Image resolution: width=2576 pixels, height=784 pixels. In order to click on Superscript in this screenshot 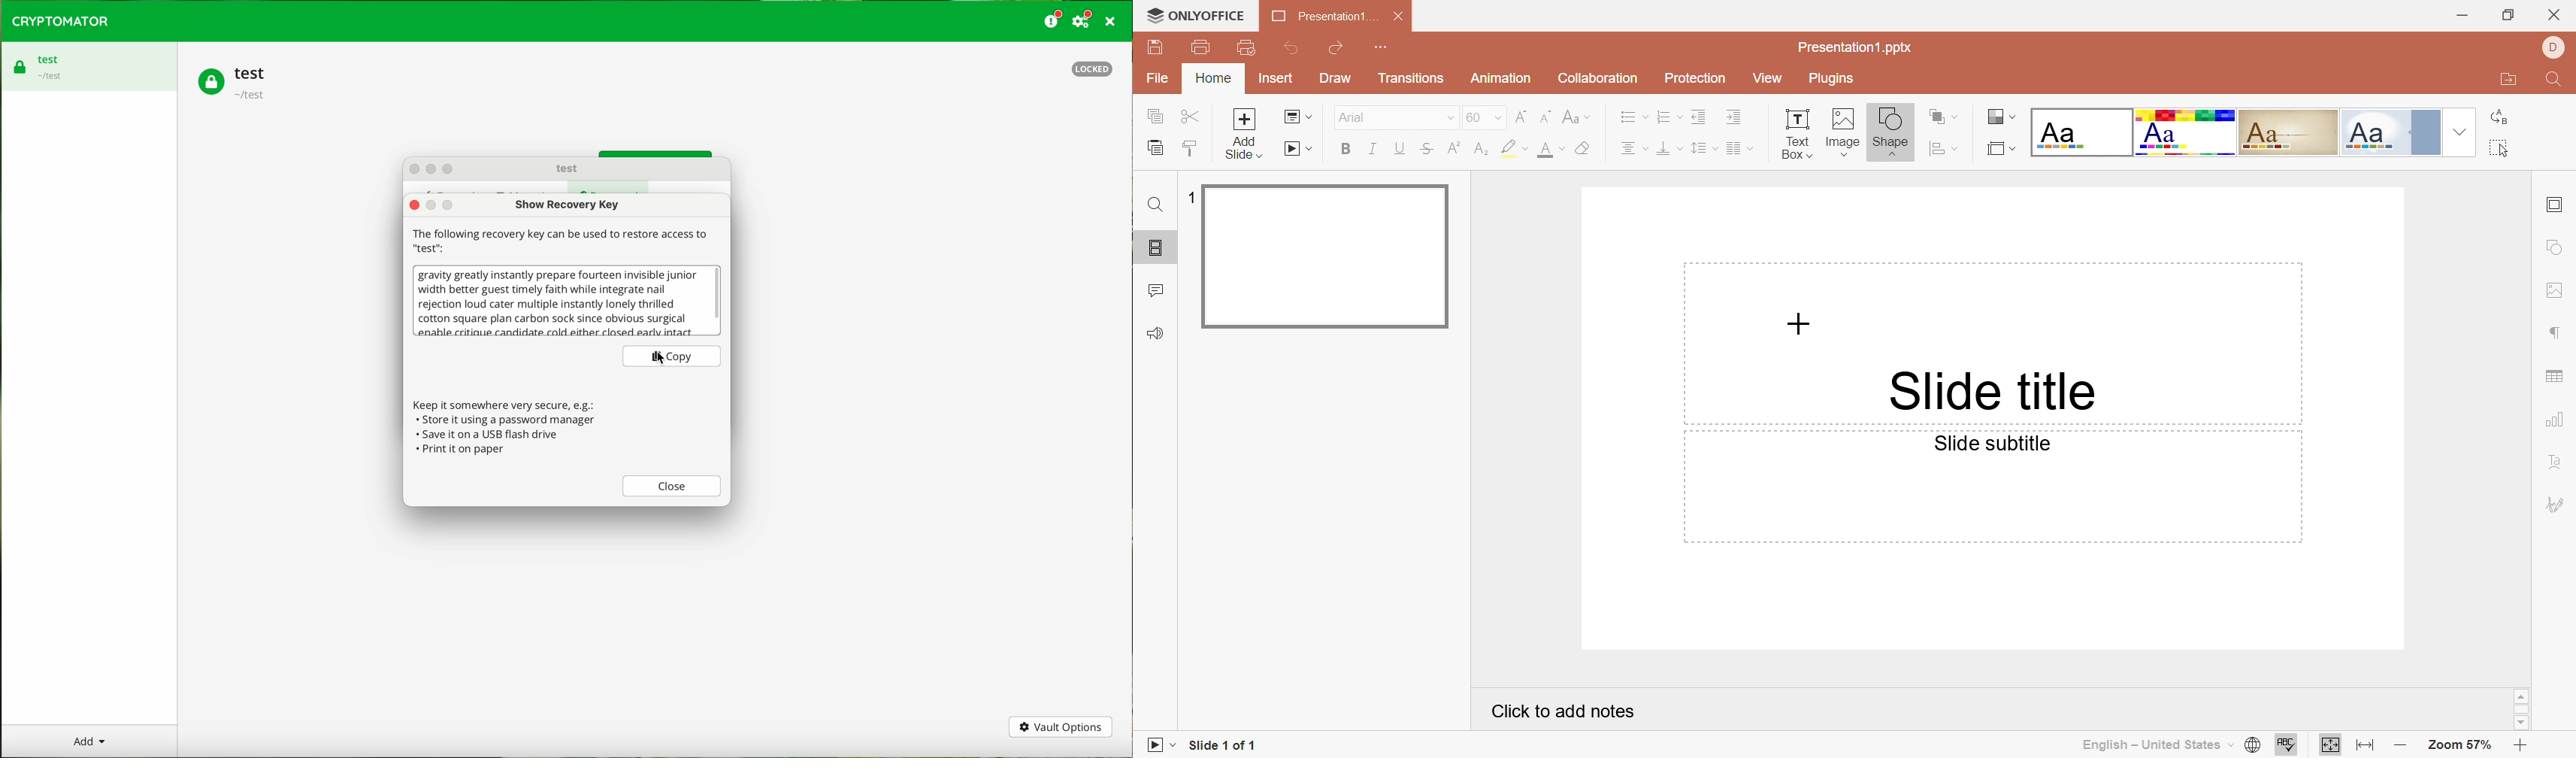, I will do `click(1457, 147)`.